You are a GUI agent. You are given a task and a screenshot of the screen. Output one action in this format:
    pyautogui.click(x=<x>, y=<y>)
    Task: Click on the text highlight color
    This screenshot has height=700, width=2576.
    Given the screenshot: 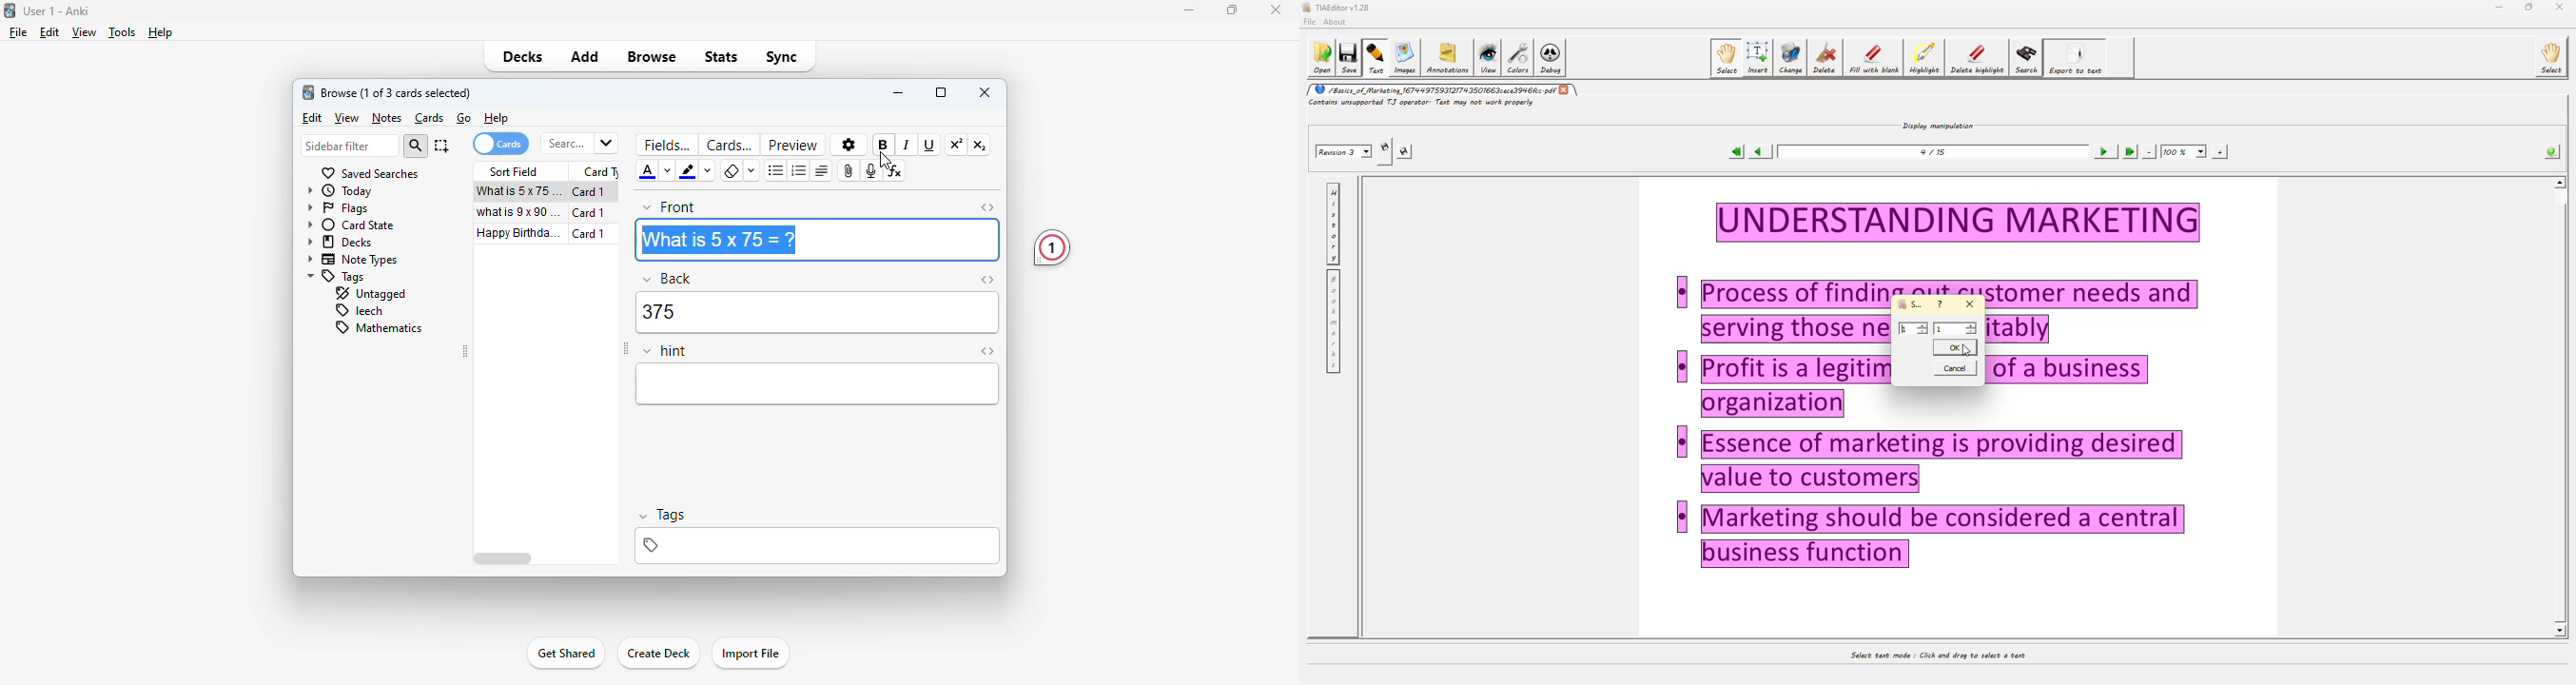 What is the action you would take?
    pyautogui.click(x=690, y=171)
    